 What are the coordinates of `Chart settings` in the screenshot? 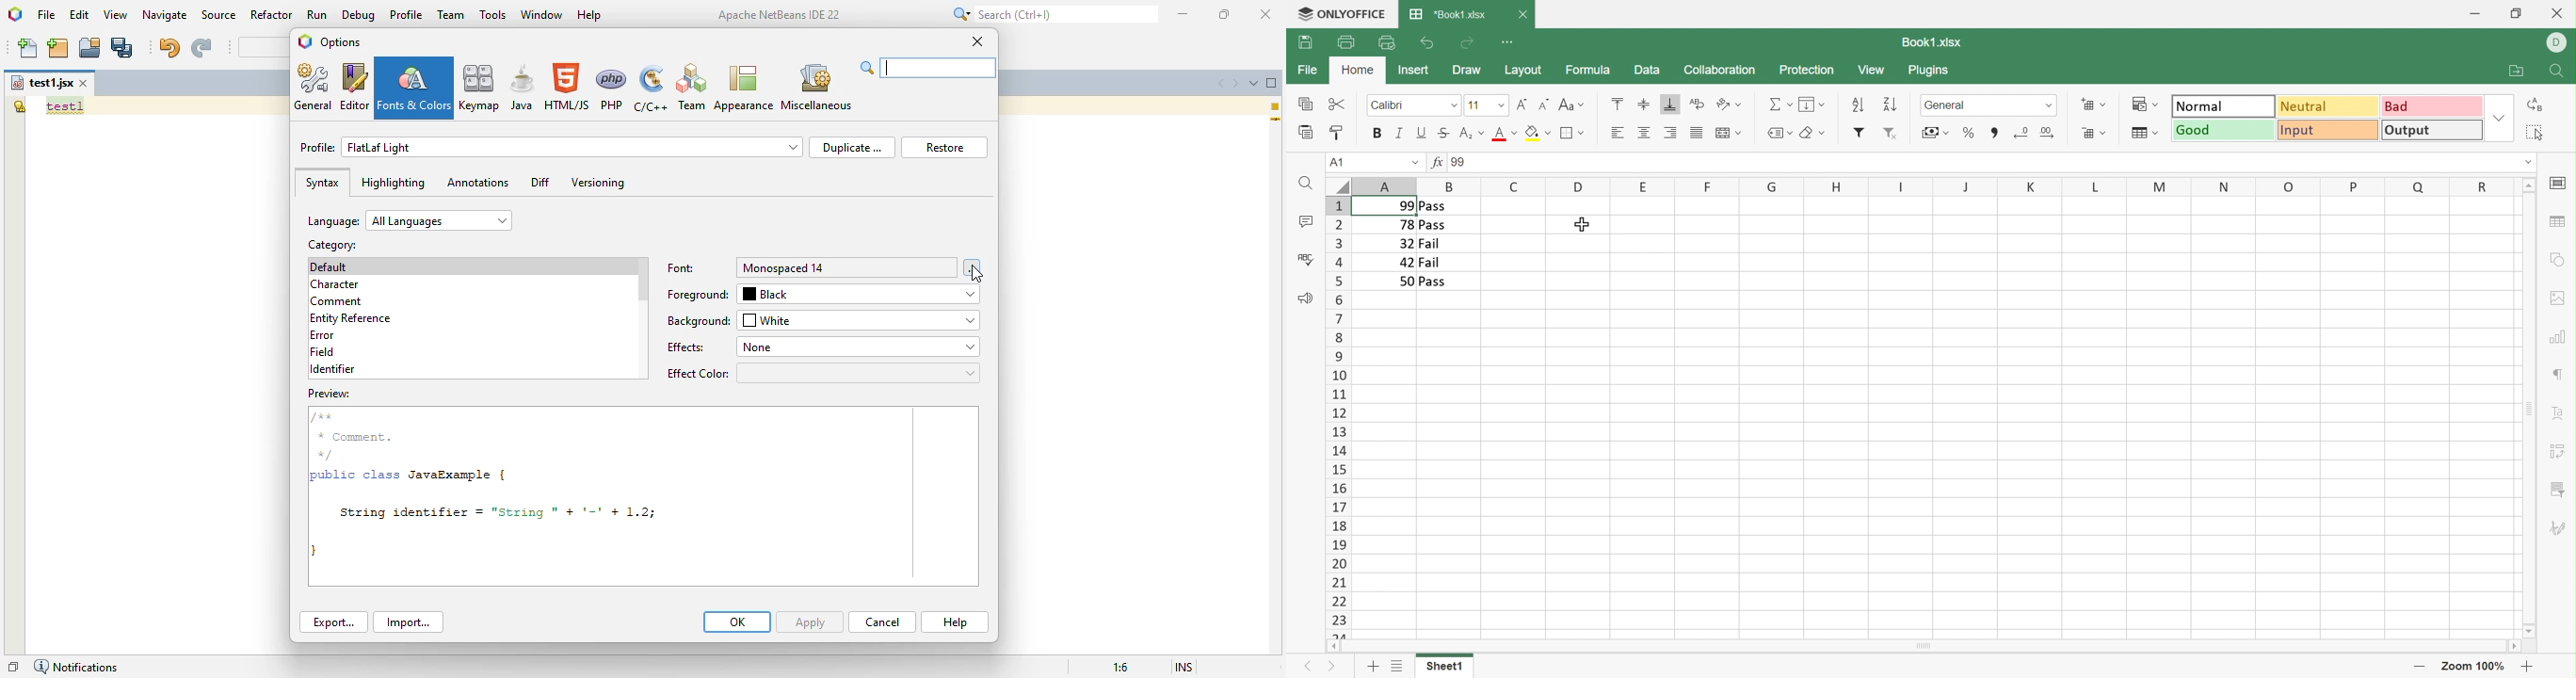 It's located at (2555, 335).